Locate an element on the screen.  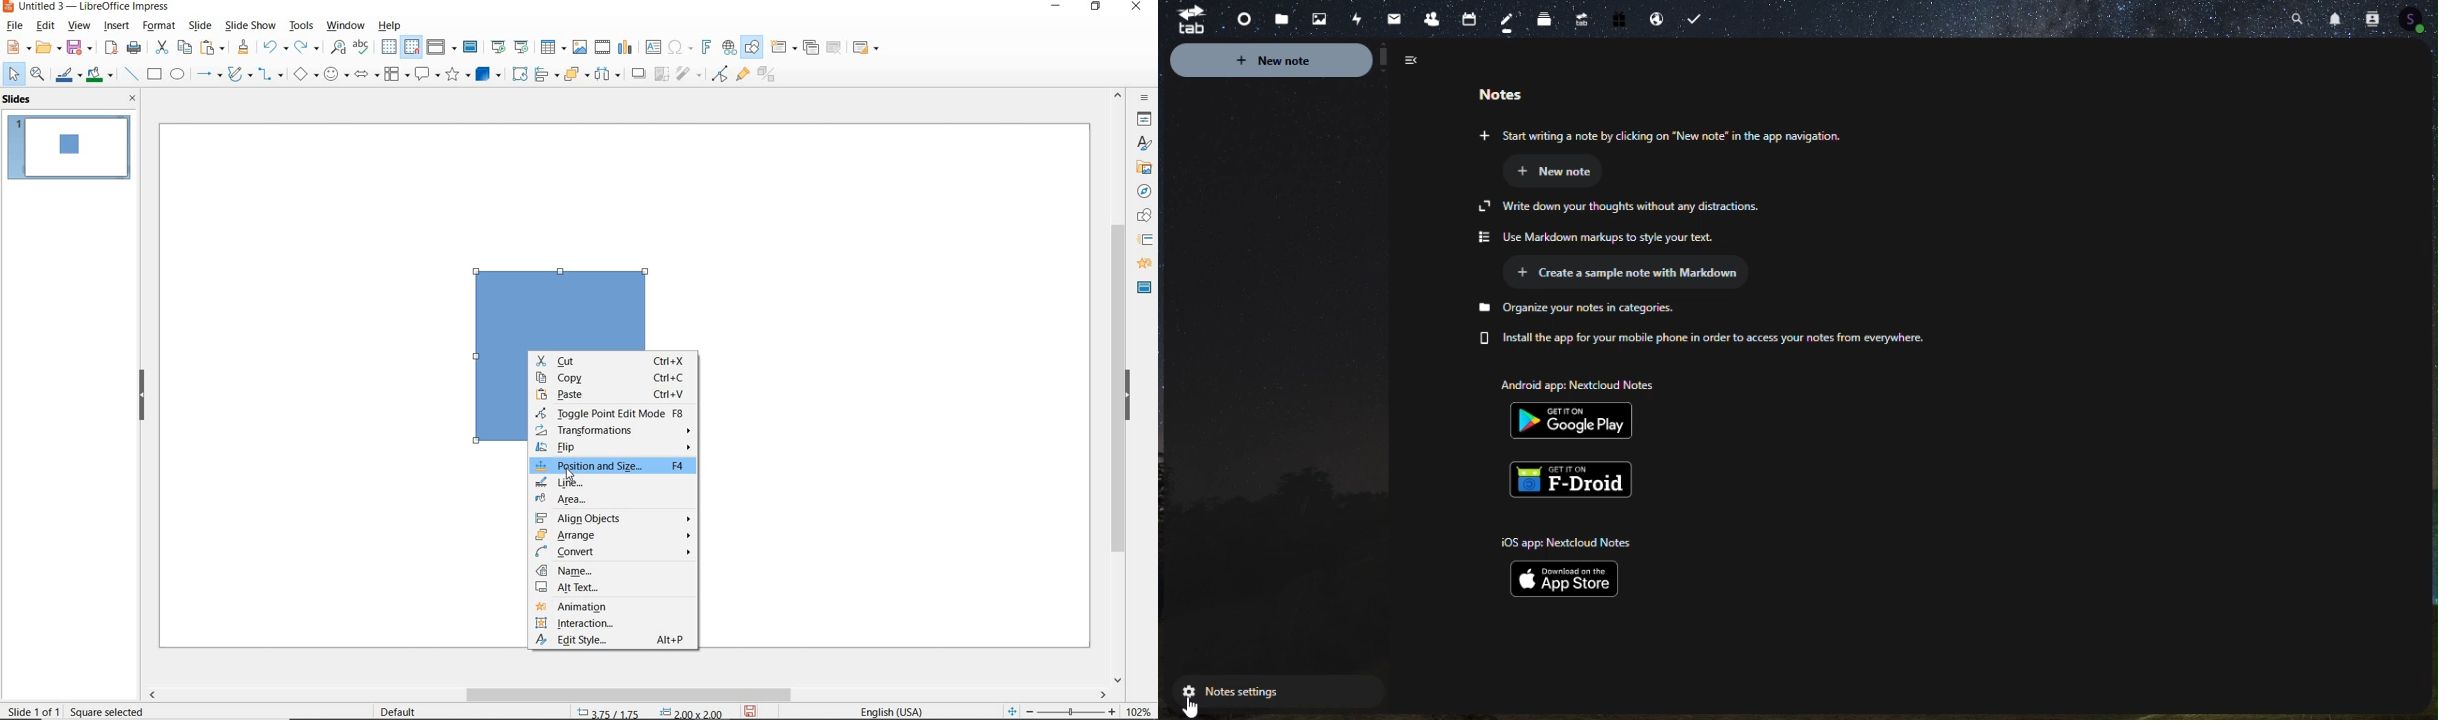
ARRANGE is located at coordinates (614, 536).